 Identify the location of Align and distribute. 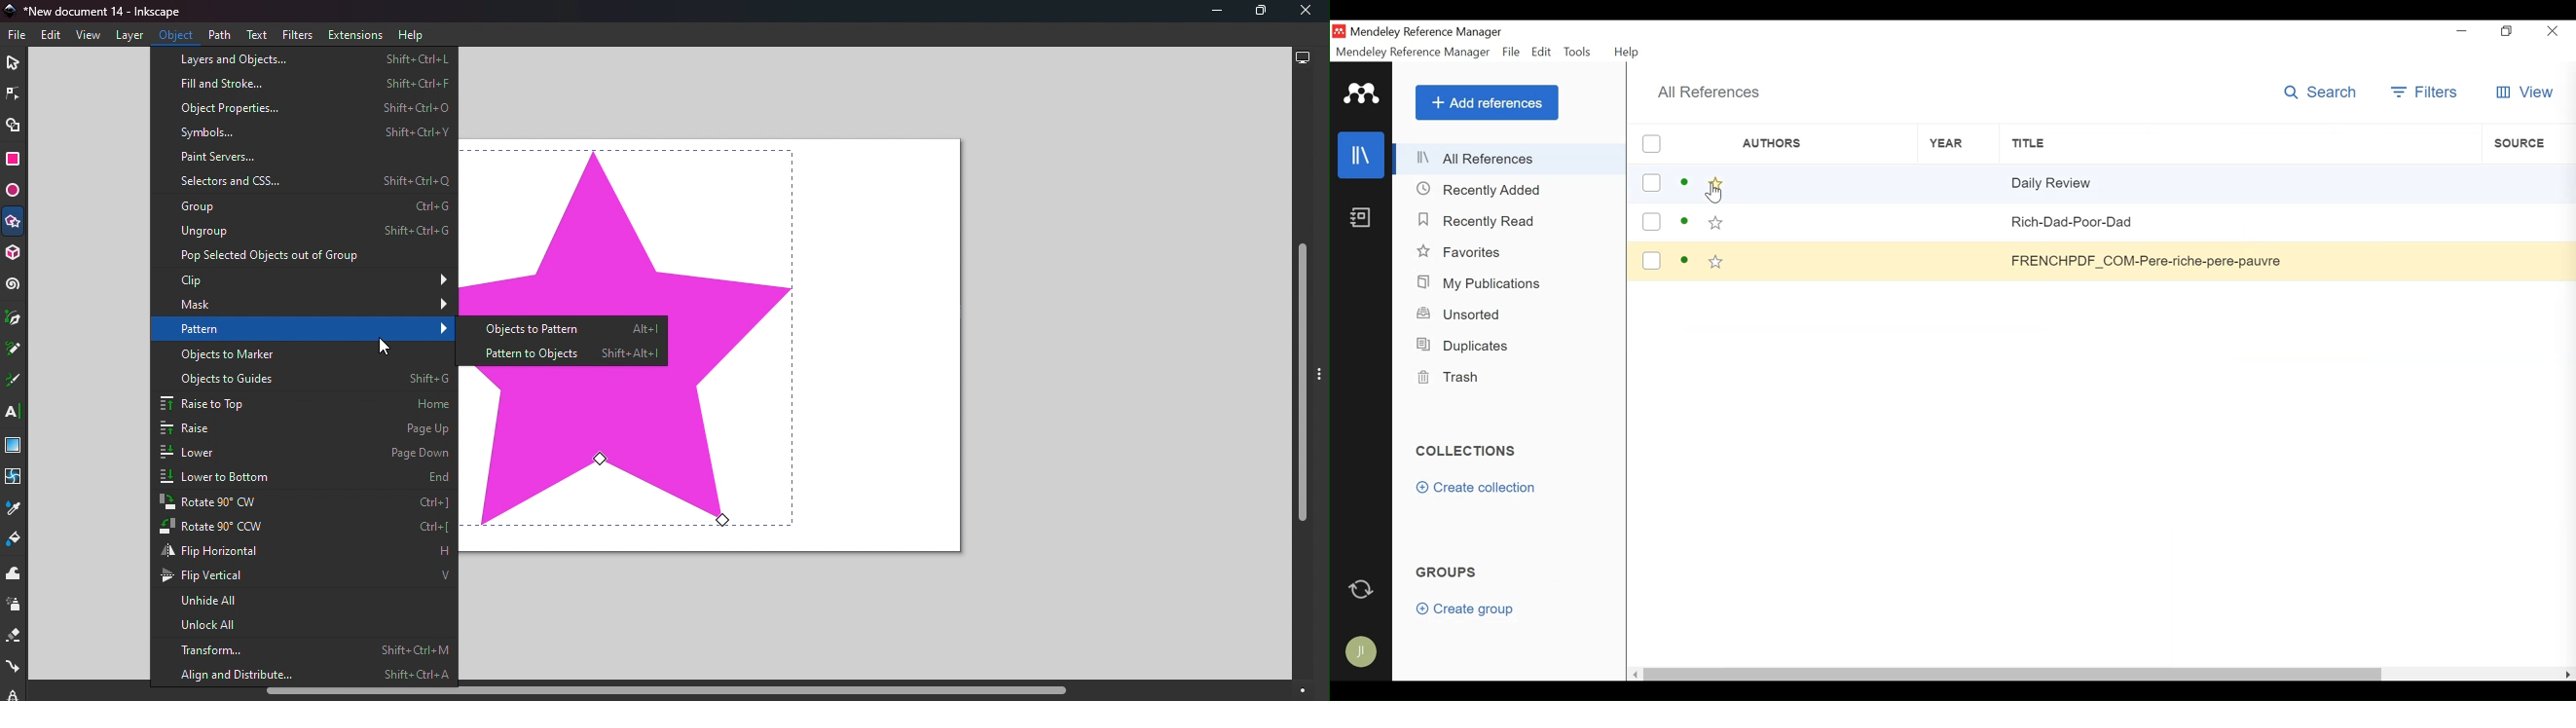
(308, 676).